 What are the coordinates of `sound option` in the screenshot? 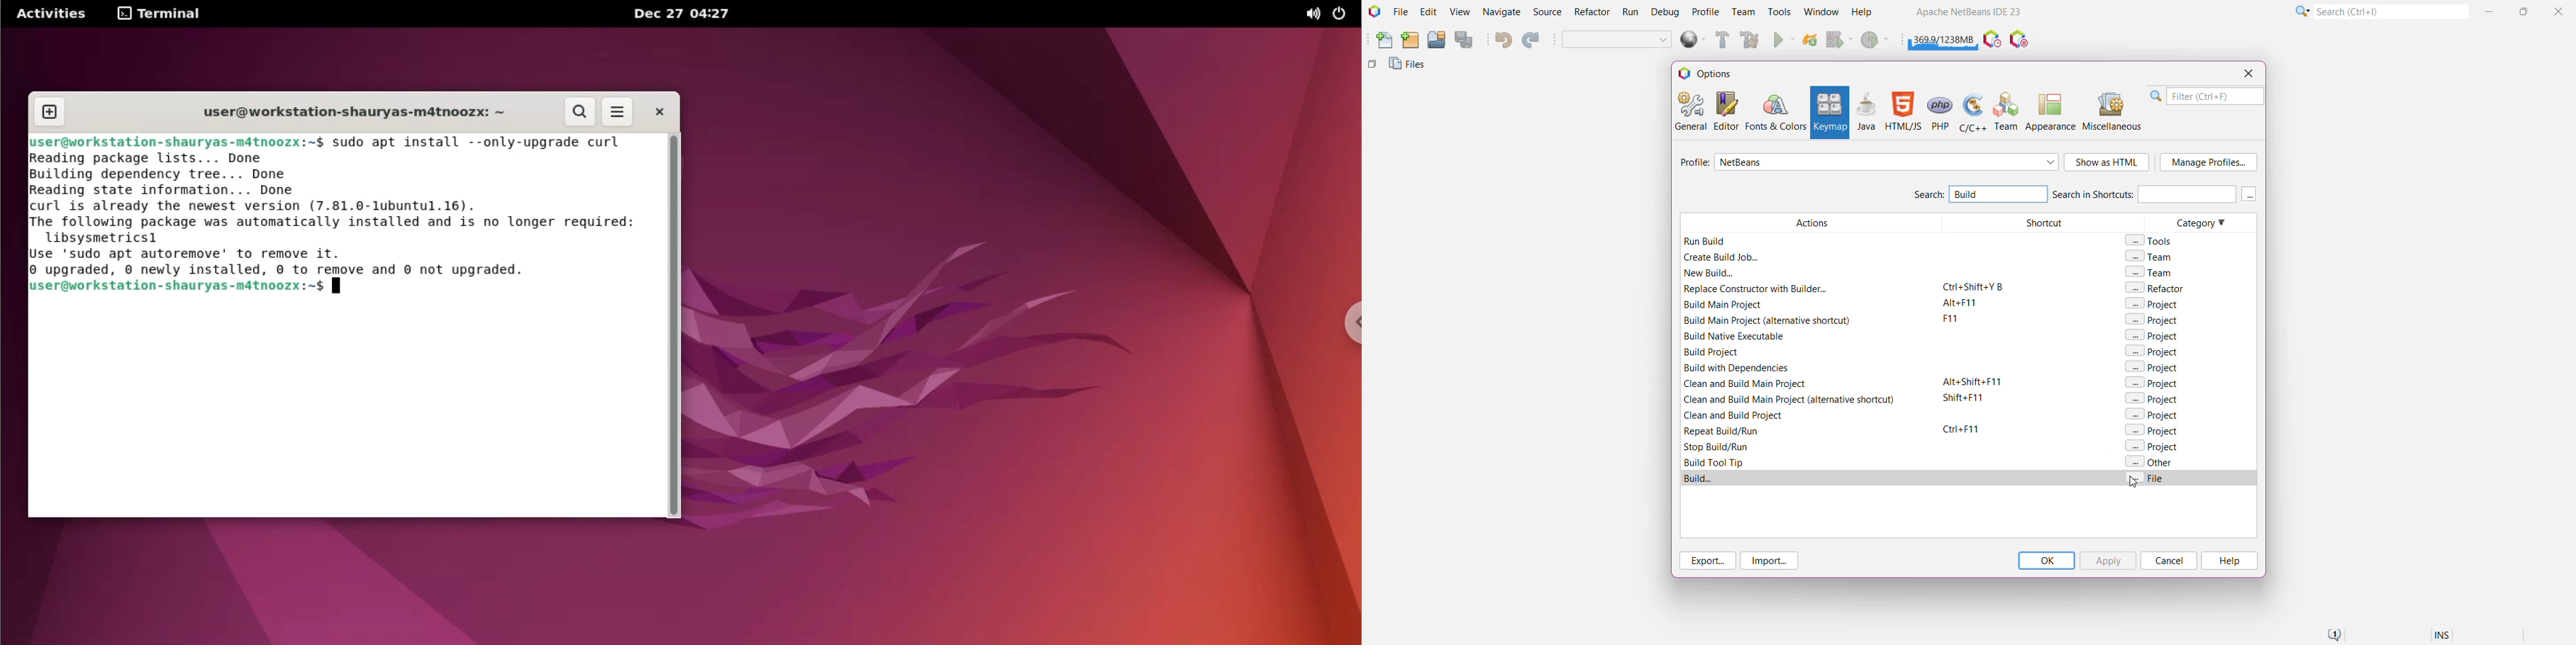 It's located at (1314, 16).